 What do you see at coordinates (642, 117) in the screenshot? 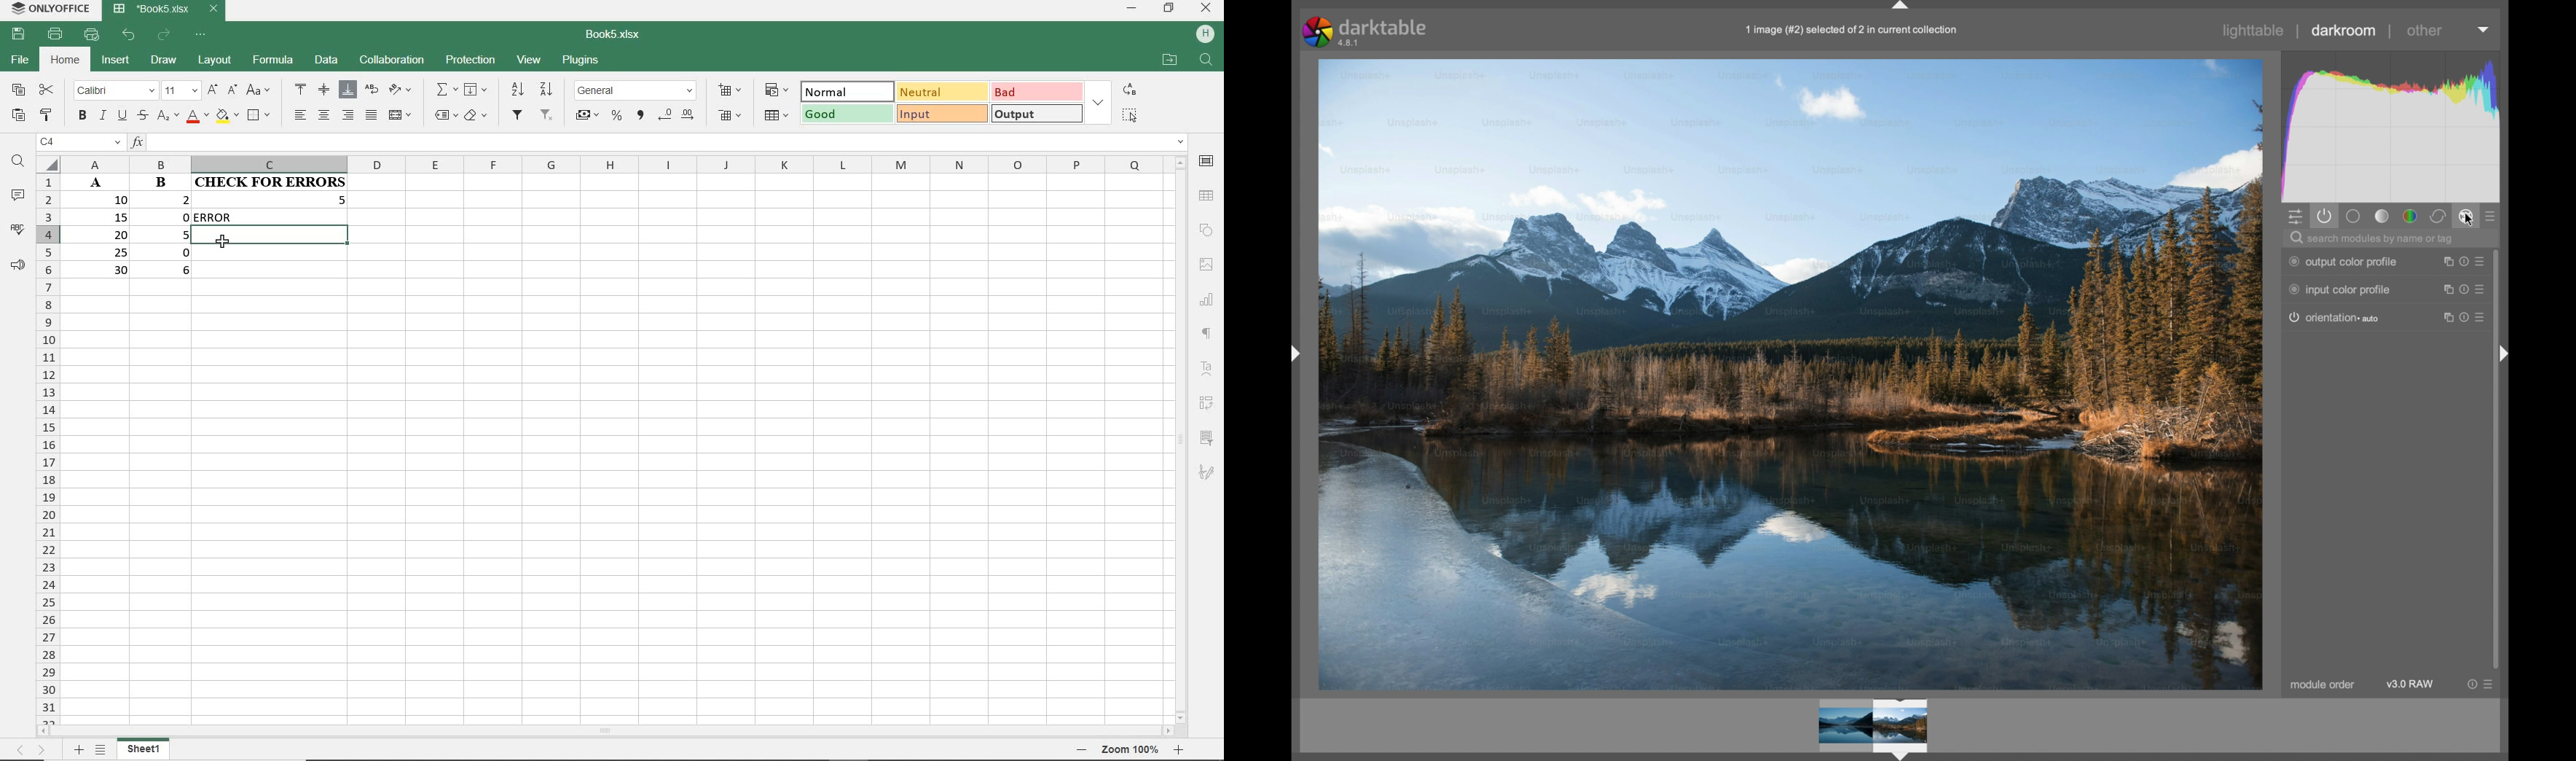
I see `COMMA STYLE` at bounding box center [642, 117].